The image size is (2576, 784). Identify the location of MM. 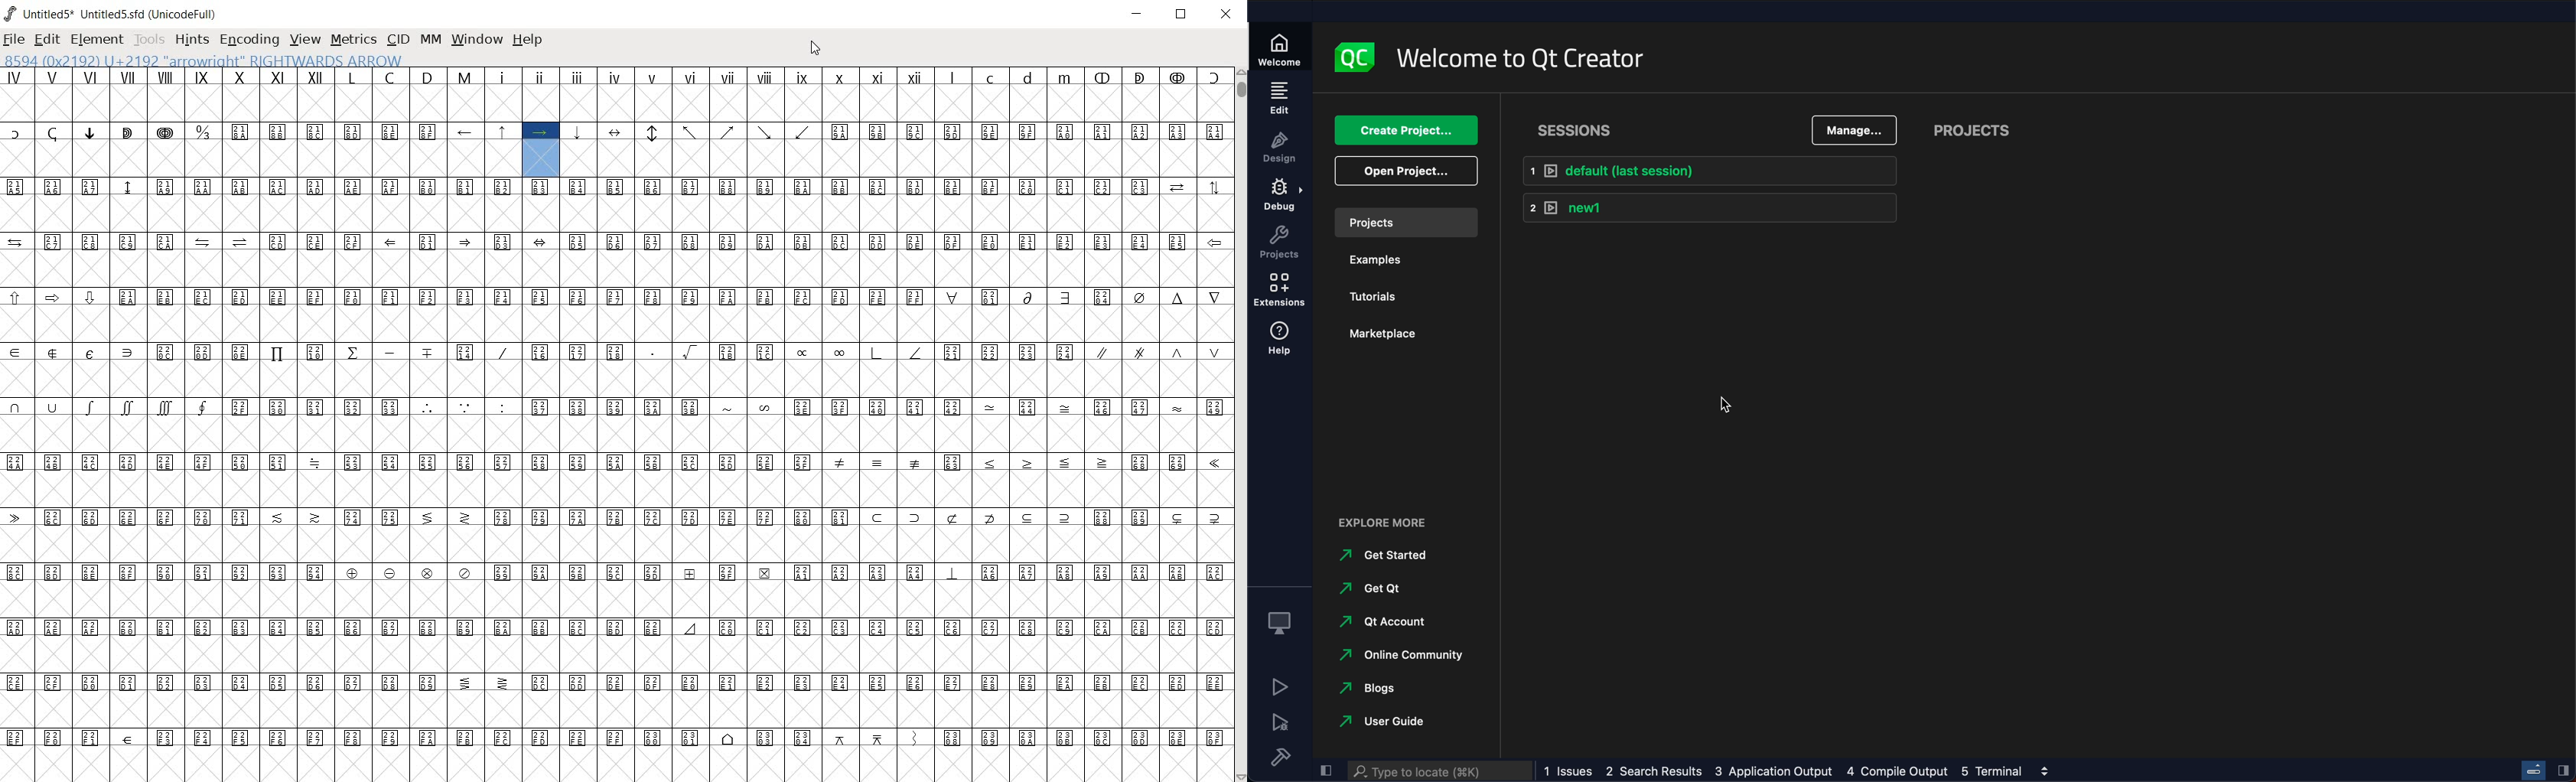
(429, 41).